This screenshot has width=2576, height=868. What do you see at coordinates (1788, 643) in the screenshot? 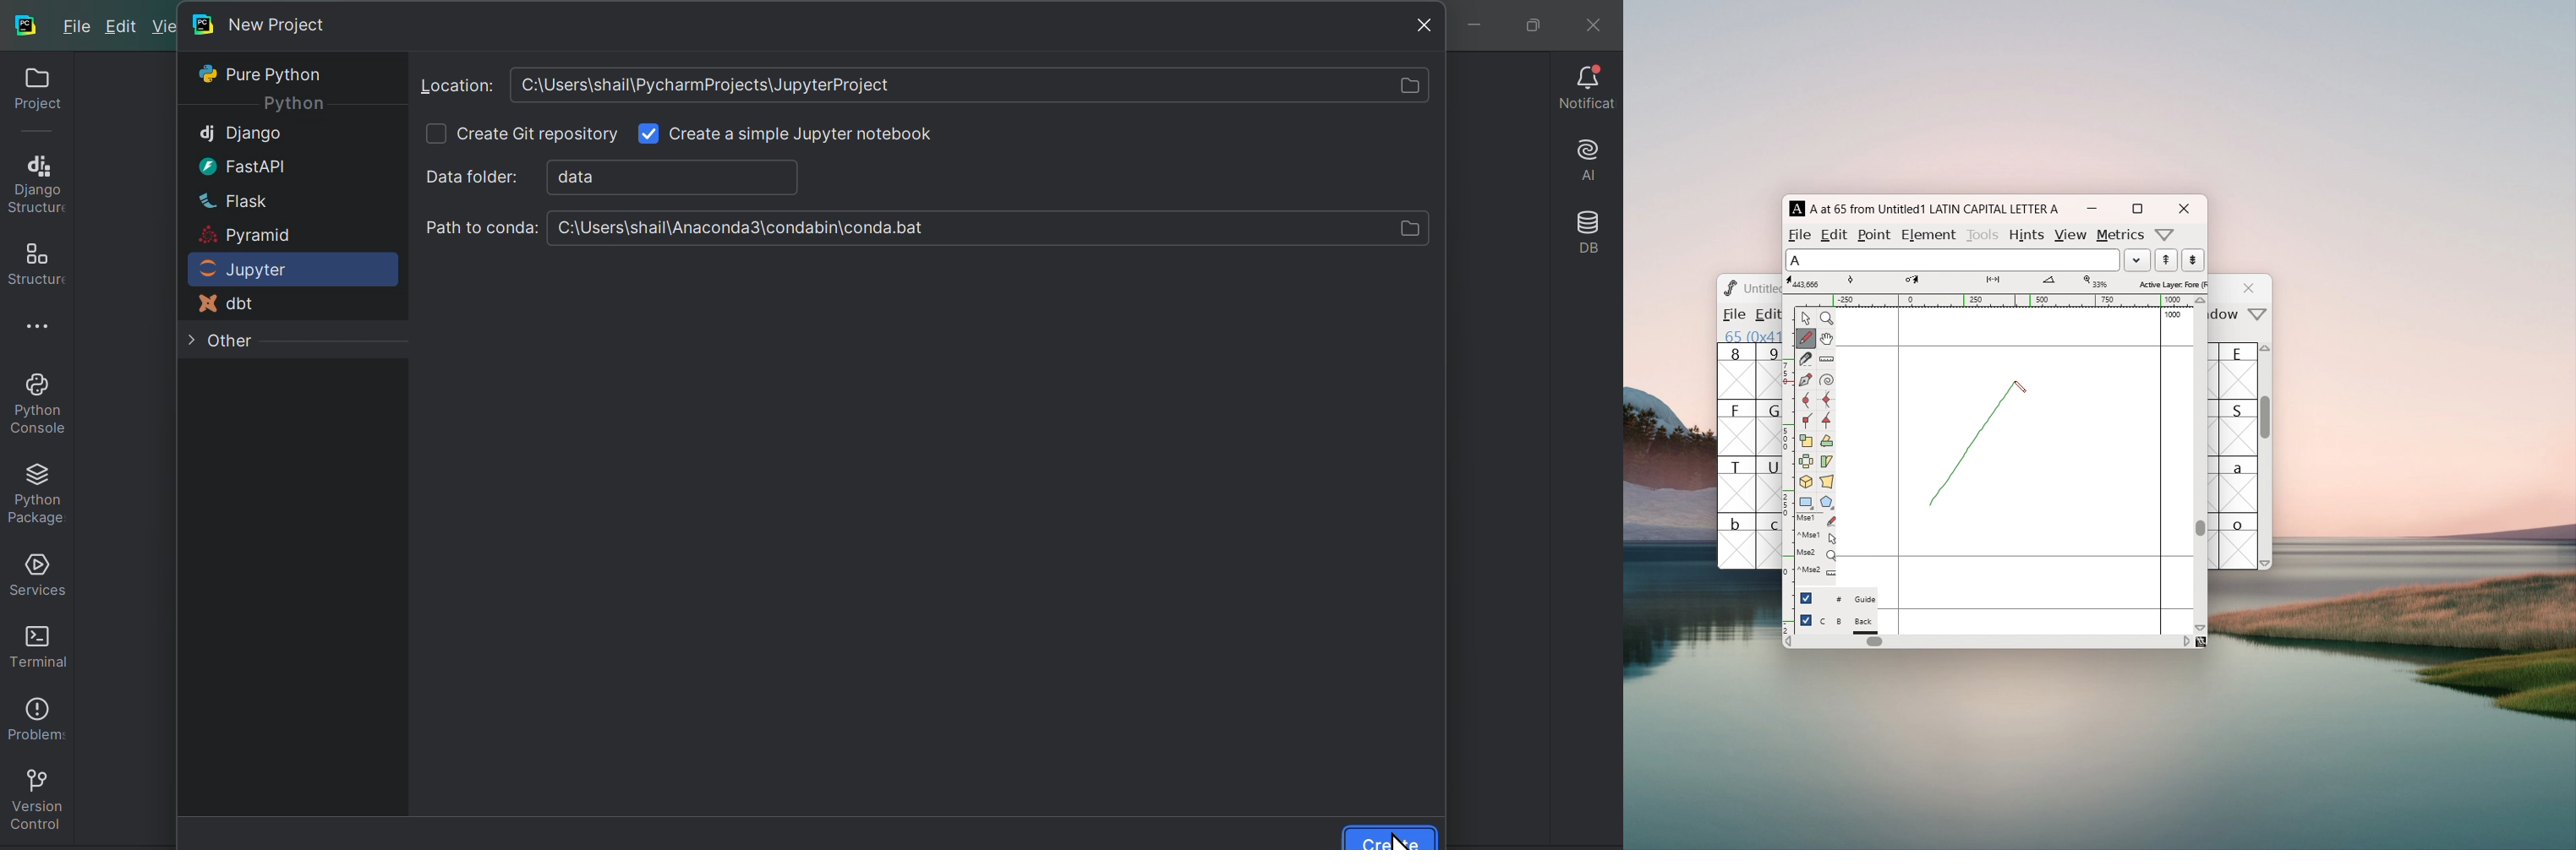
I see `scroll left` at bounding box center [1788, 643].